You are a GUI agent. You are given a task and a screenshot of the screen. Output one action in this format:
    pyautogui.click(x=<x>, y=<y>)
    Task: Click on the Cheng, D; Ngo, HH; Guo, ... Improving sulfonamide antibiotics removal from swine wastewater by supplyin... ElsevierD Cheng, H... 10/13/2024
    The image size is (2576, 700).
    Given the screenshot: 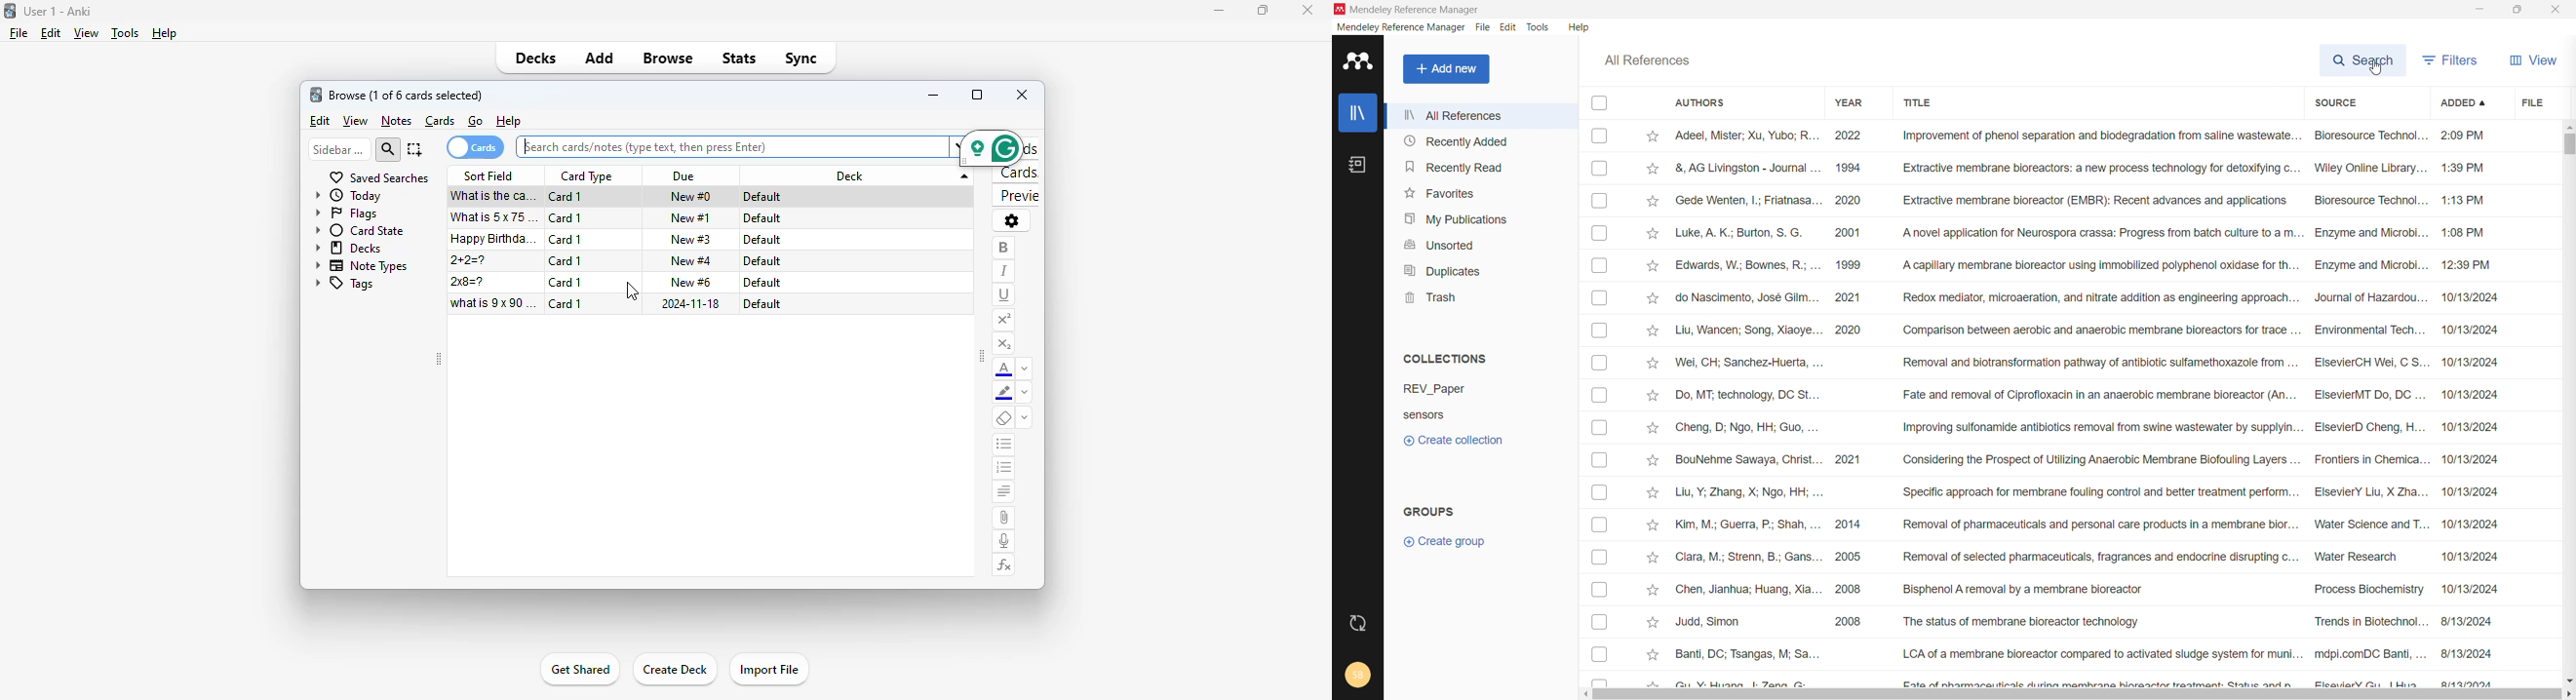 What is the action you would take?
    pyautogui.click(x=2088, y=425)
    